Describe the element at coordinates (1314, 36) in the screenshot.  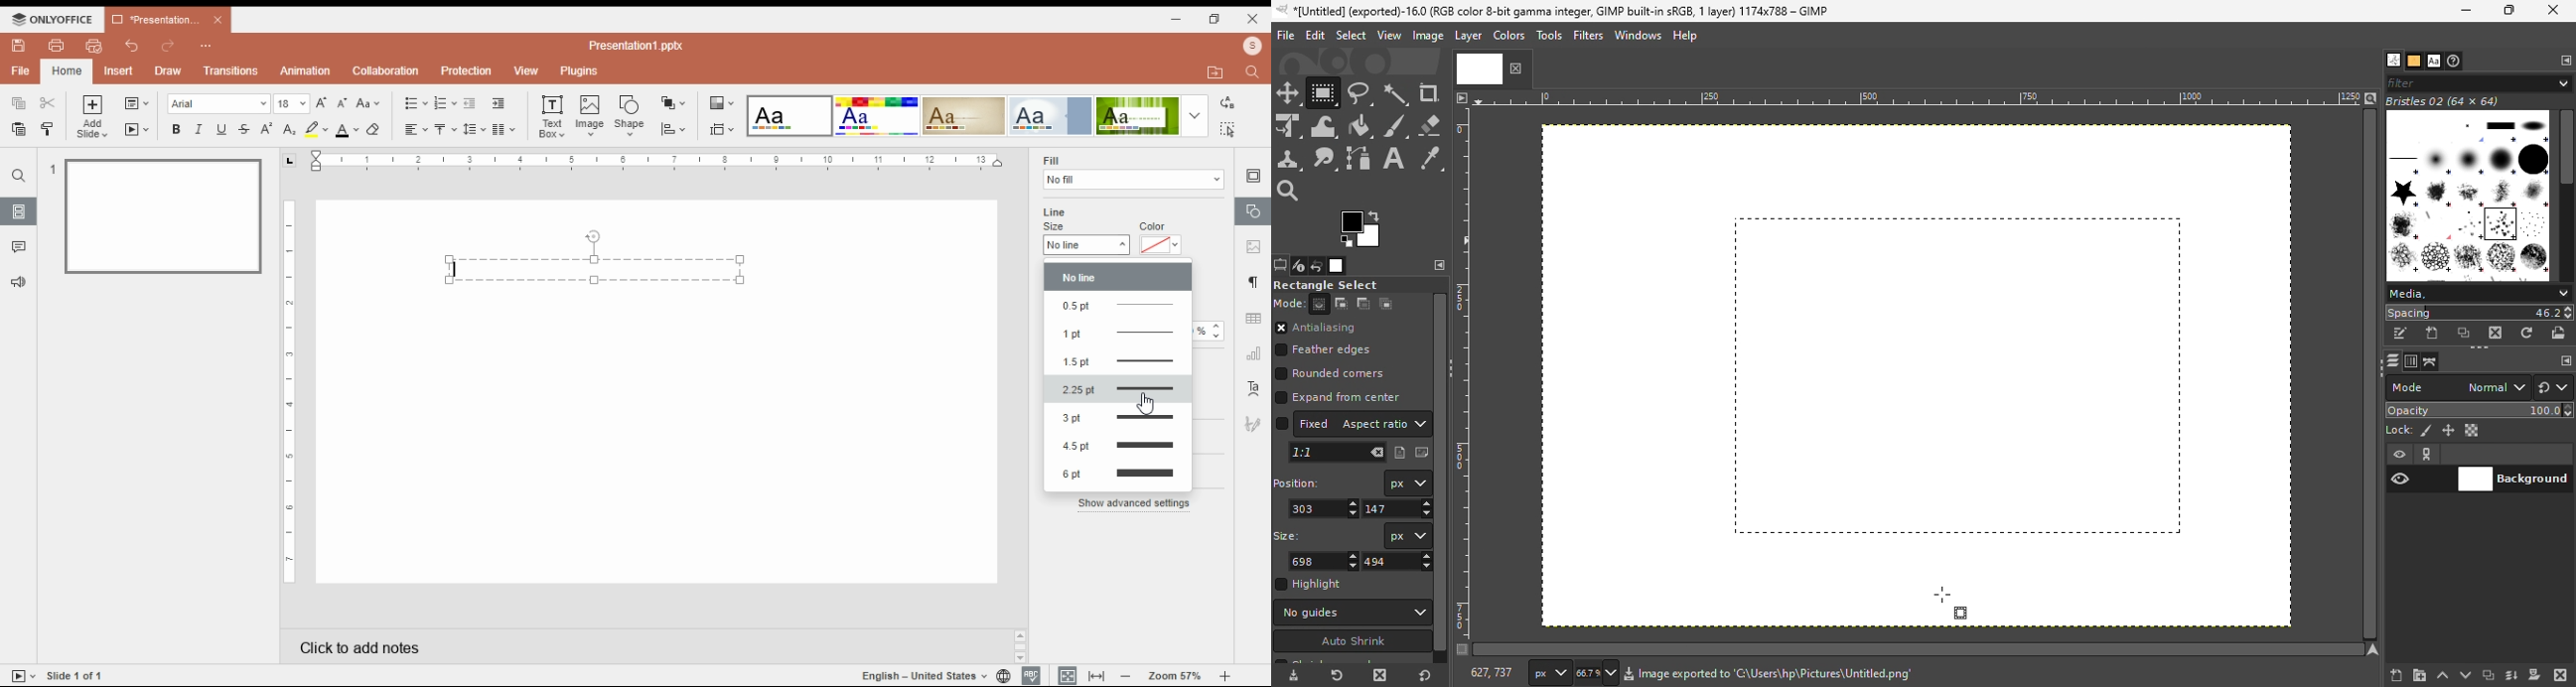
I see `Edit` at that location.